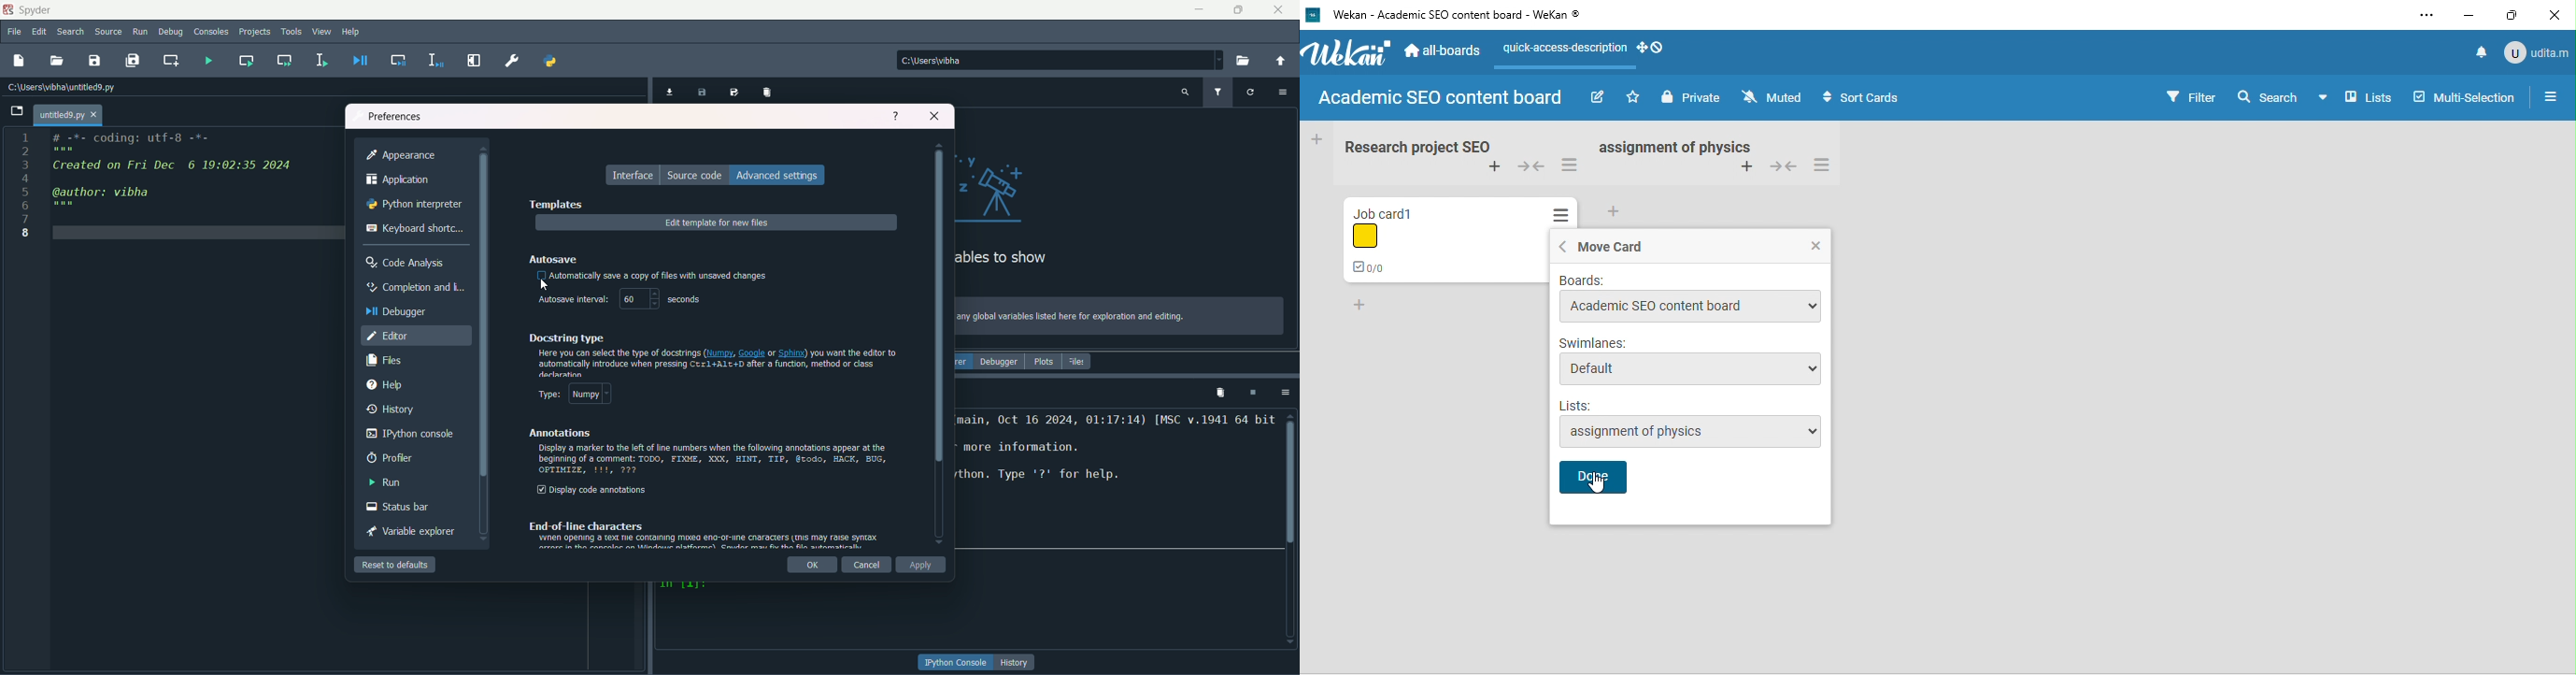 Image resolution: width=2576 pixels, height=700 pixels. What do you see at coordinates (1042, 362) in the screenshot?
I see `plots` at bounding box center [1042, 362].